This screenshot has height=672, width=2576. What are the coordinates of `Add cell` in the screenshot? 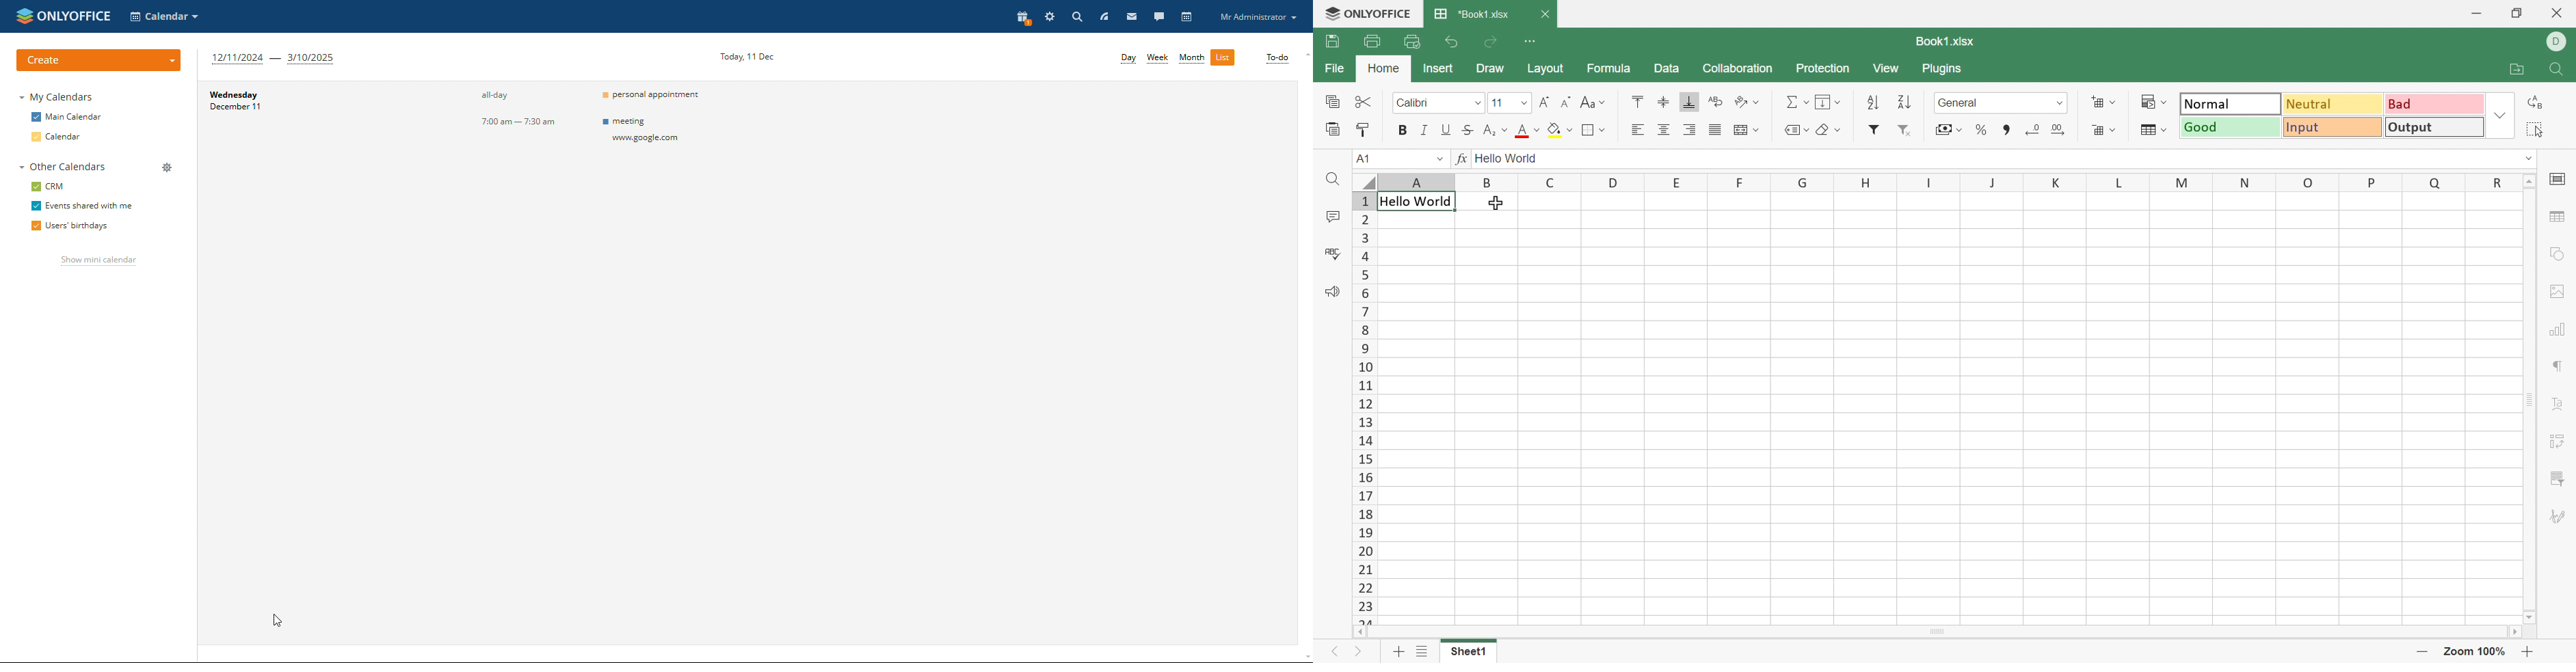 It's located at (2106, 102).